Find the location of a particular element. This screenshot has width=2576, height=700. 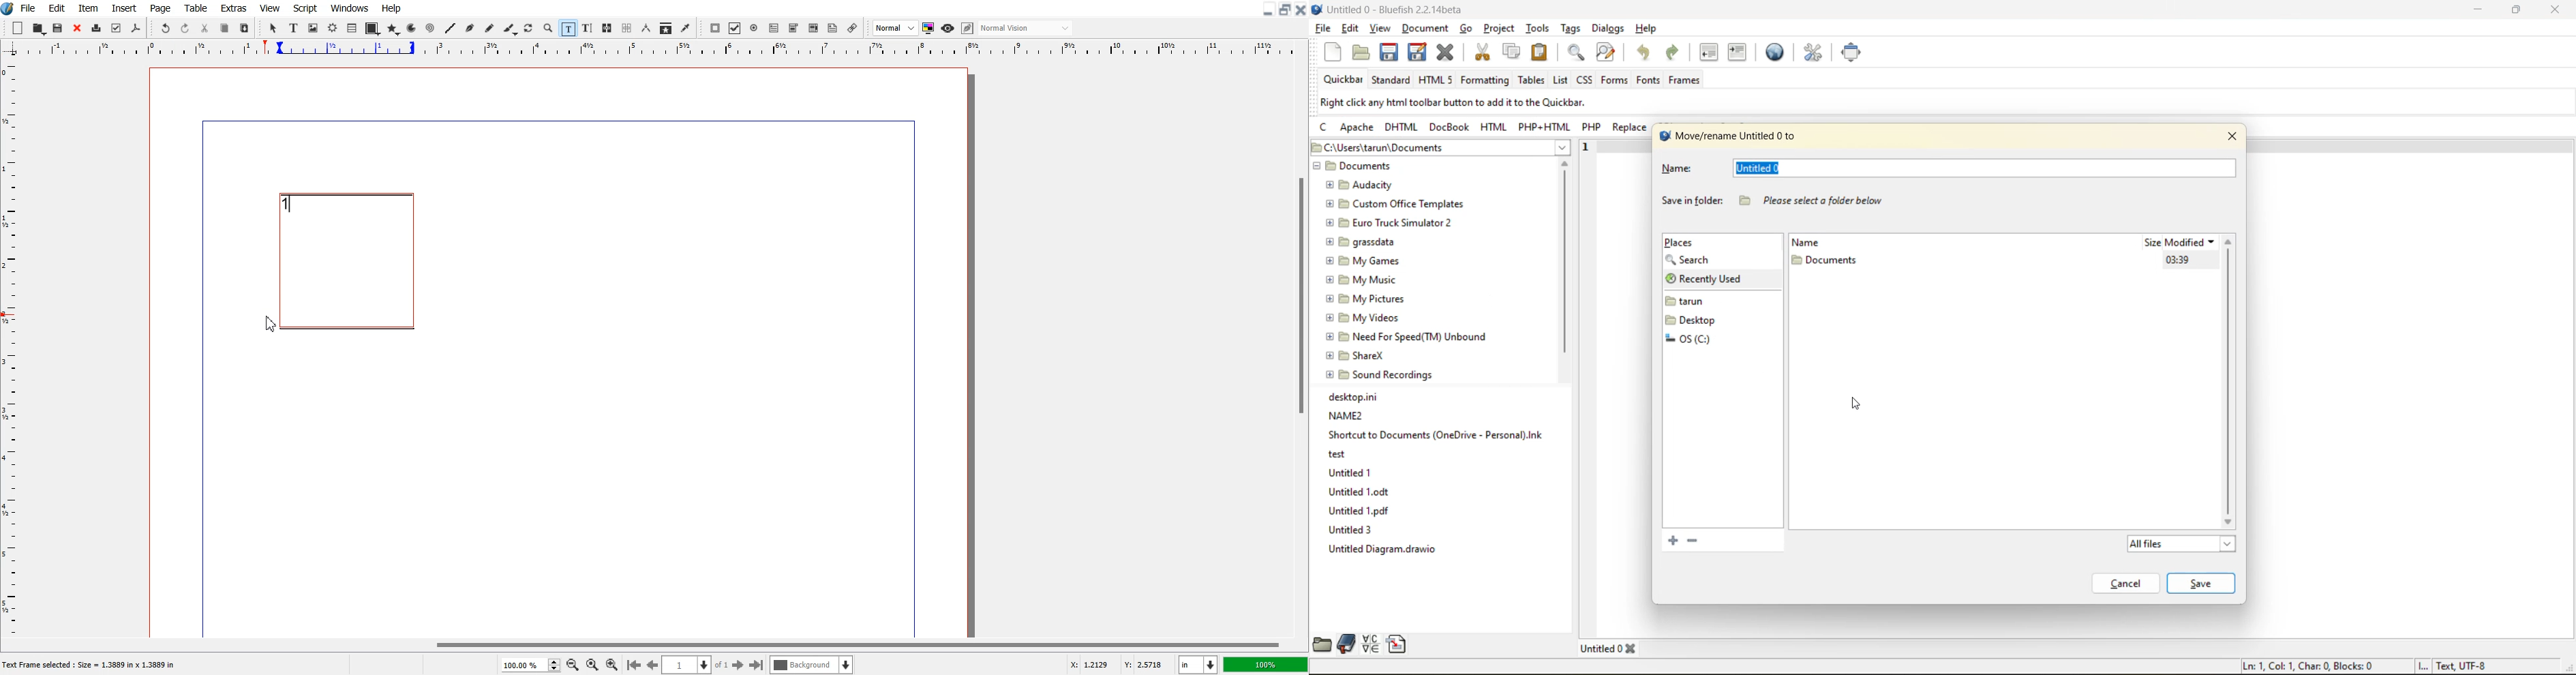

remove the selected bookmark is located at coordinates (1692, 542).